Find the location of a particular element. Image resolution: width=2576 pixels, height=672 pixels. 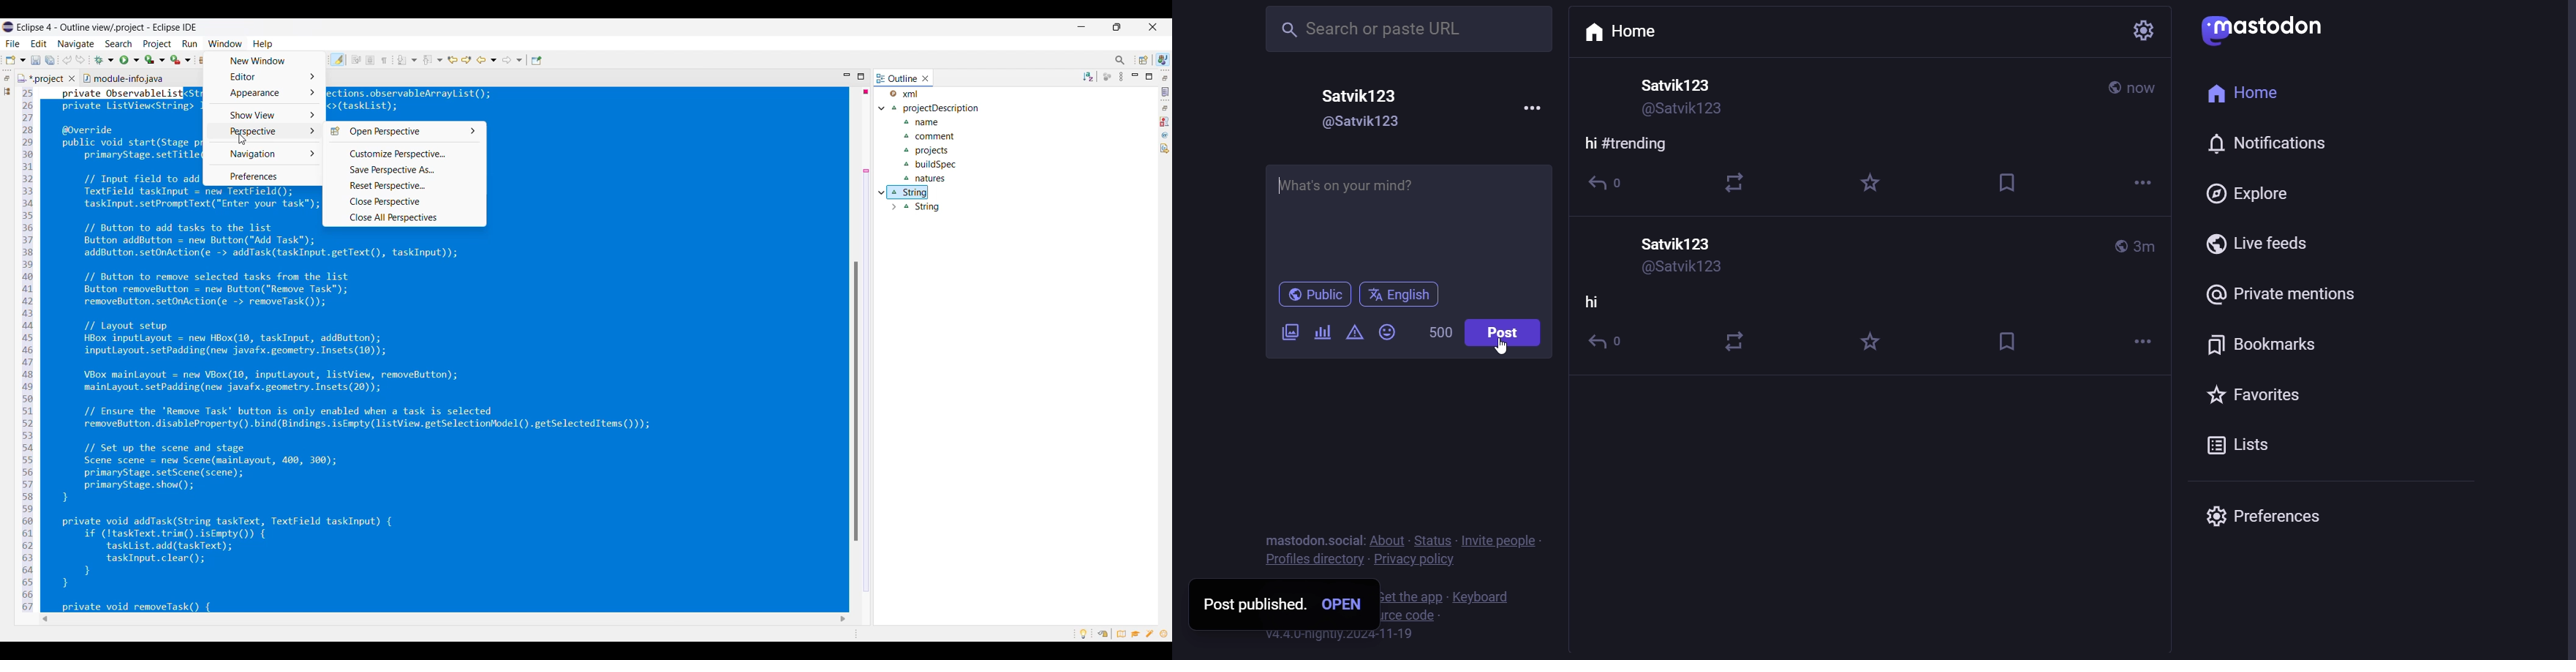

more is located at coordinates (2150, 335).